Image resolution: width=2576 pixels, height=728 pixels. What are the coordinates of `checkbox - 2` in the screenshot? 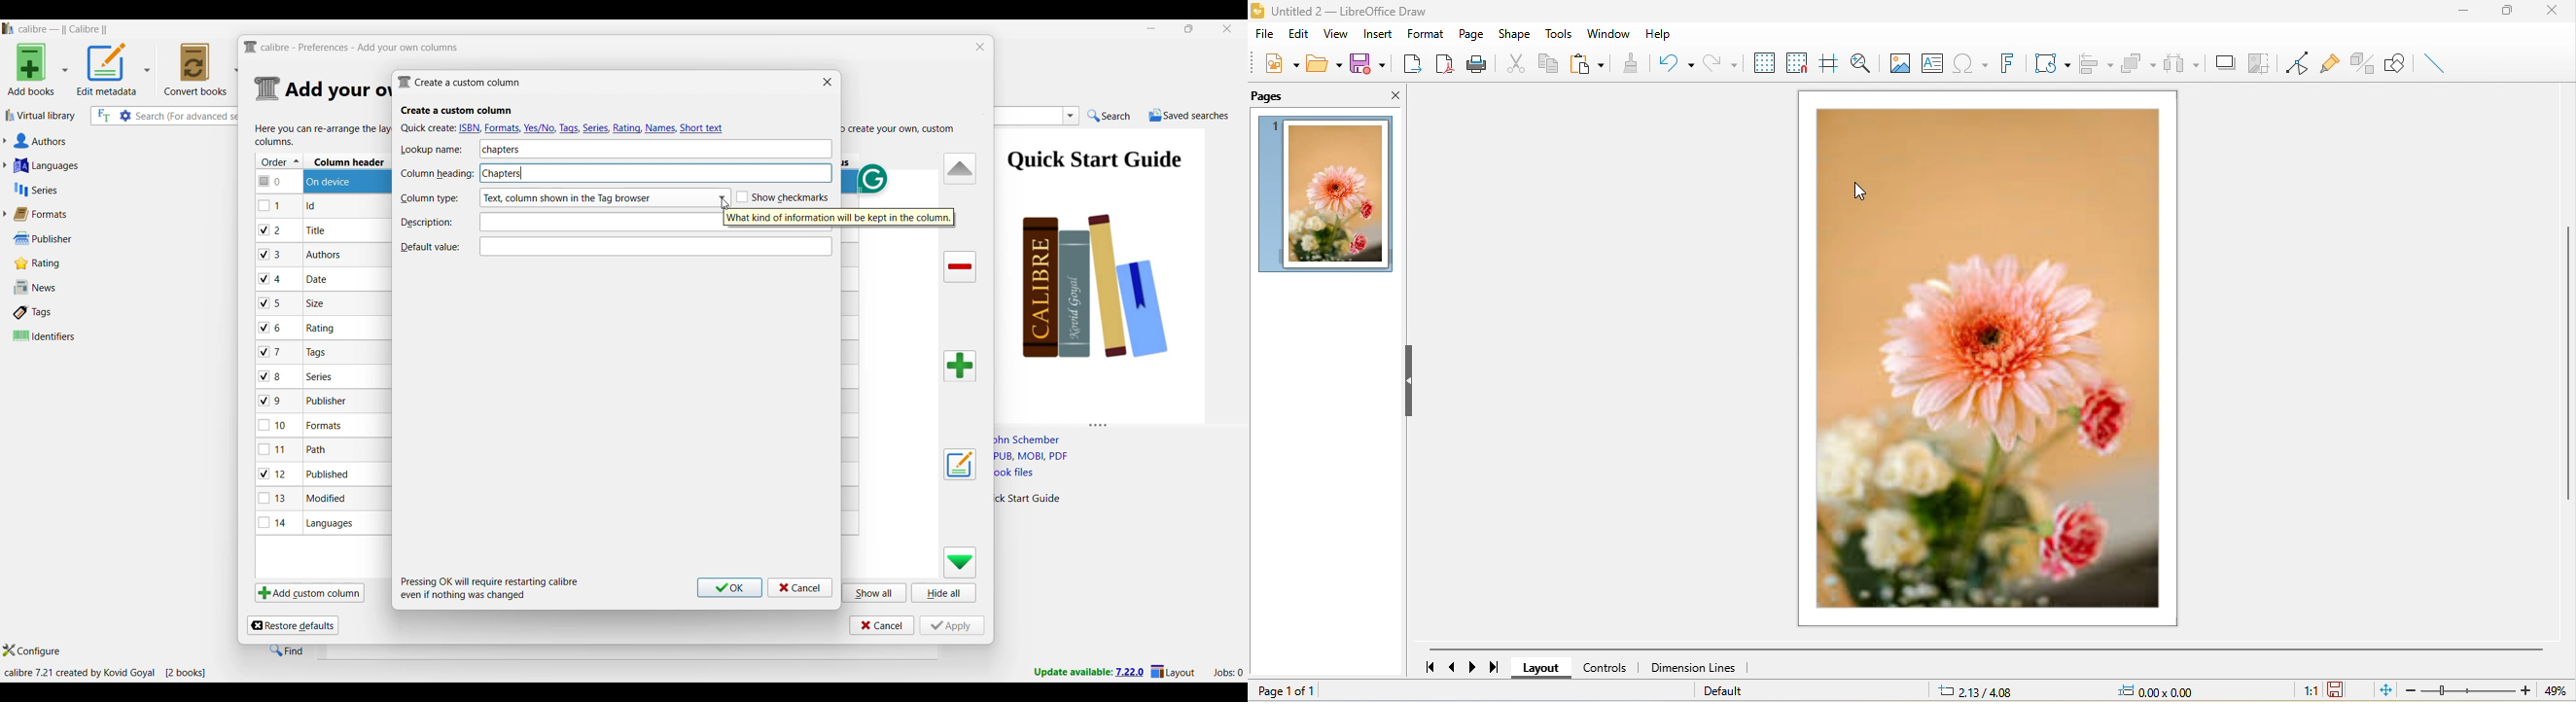 It's located at (270, 229).